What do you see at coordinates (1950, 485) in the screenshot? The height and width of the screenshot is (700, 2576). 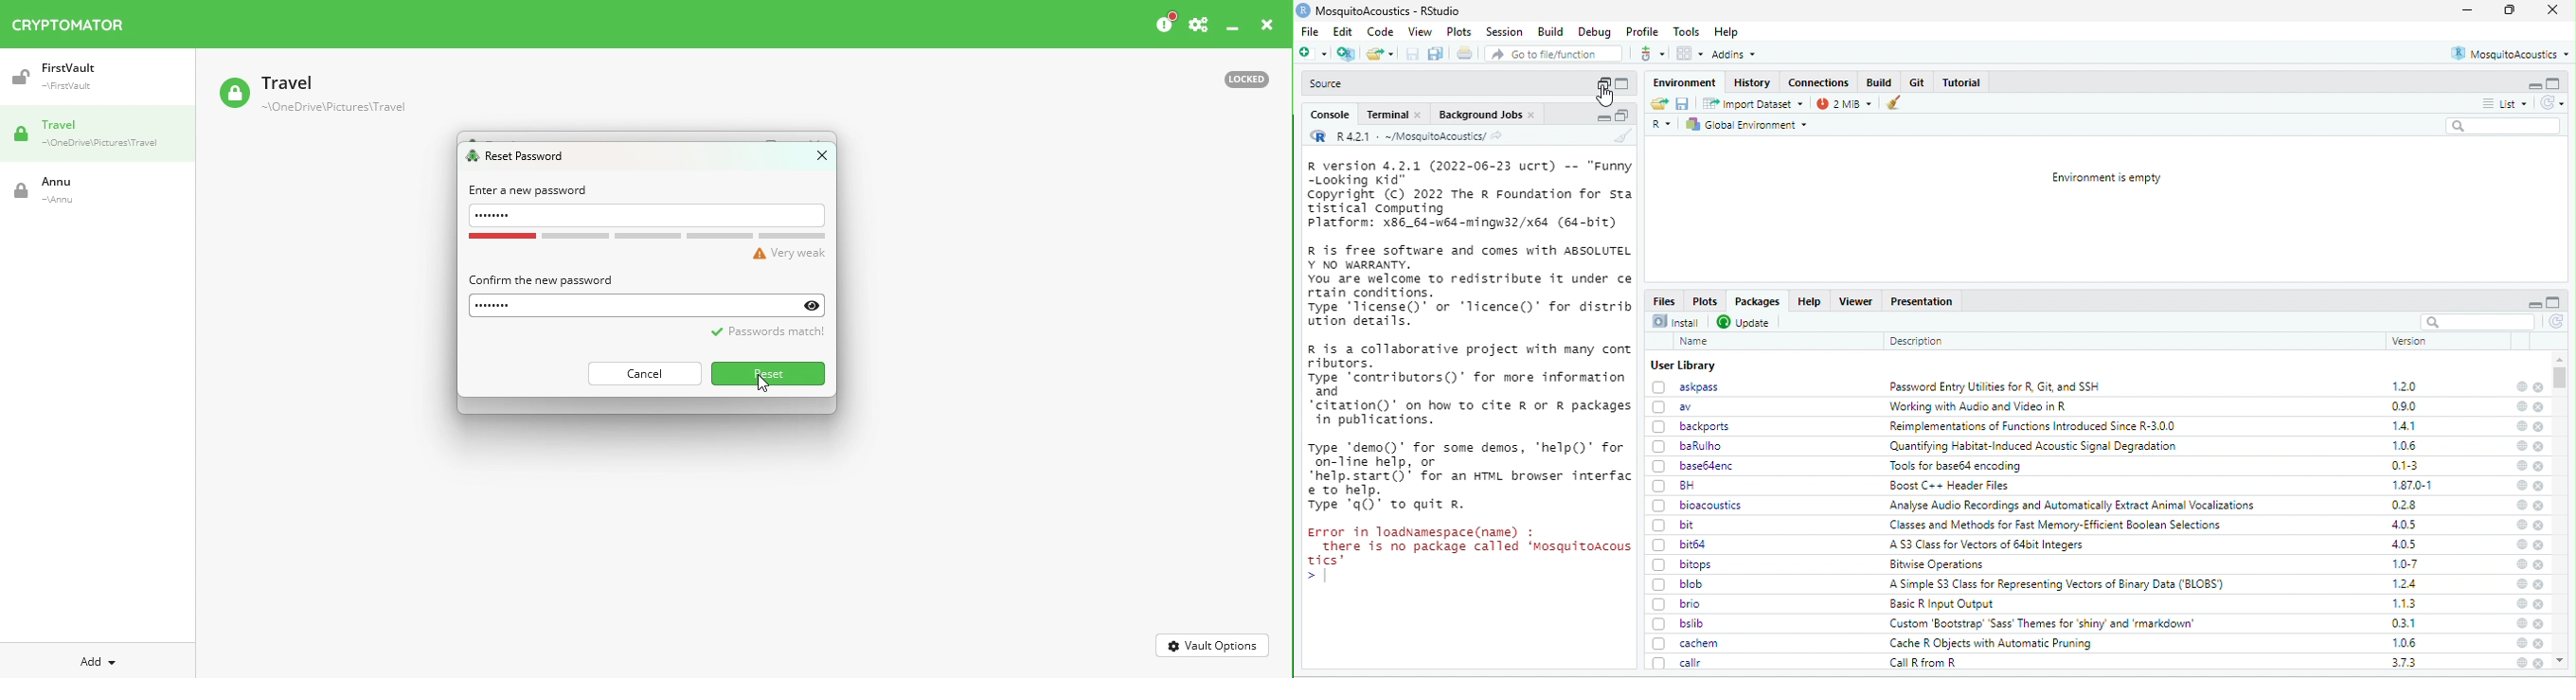 I see `Boost C++ Header Files` at bounding box center [1950, 485].